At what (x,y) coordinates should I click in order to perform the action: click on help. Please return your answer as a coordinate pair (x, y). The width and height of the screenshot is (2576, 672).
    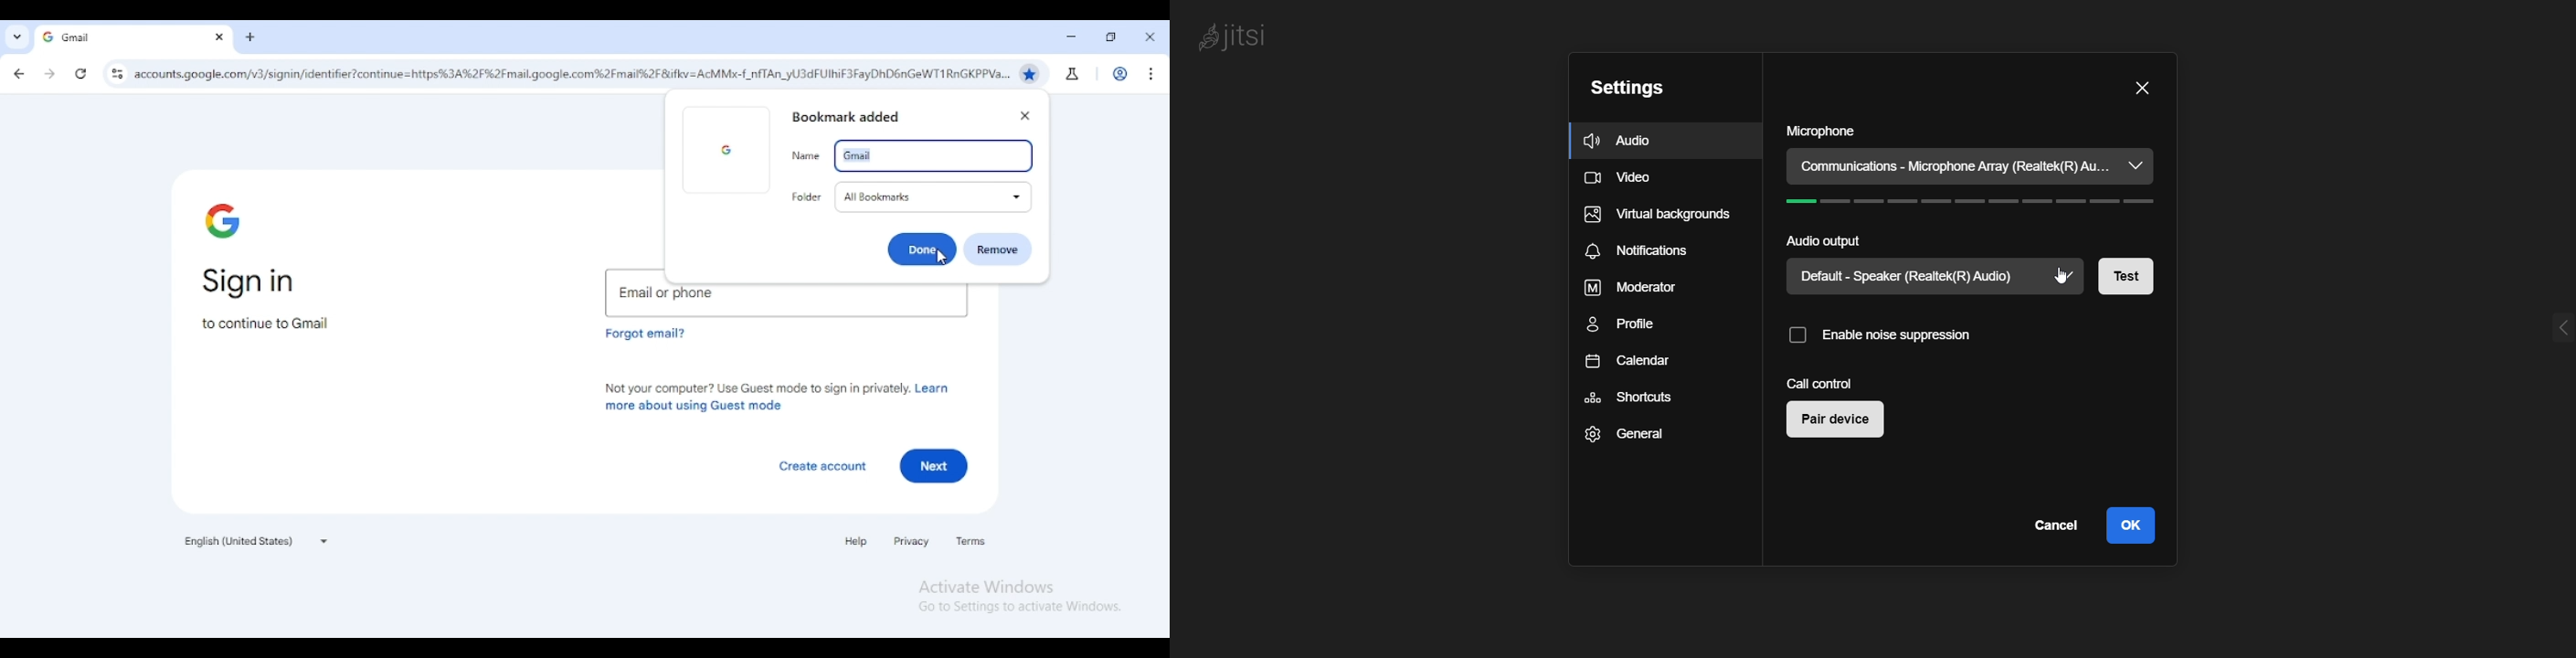
    Looking at the image, I should click on (856, 541).